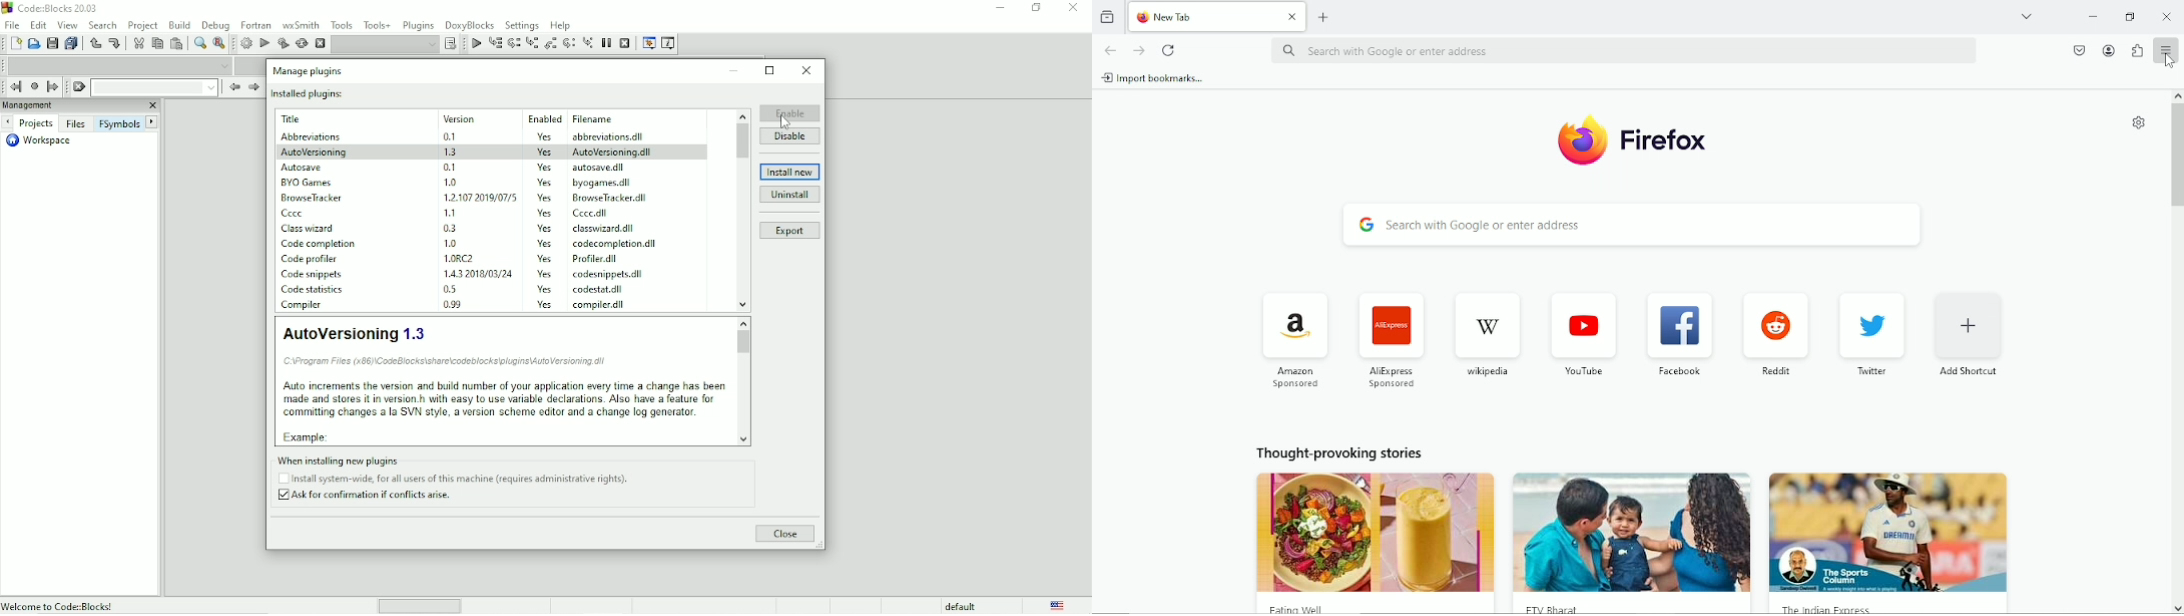  What do you see at coordinates (1865, 327) in the screenshot?
I see `icon` at bounding box center [1865, 327].